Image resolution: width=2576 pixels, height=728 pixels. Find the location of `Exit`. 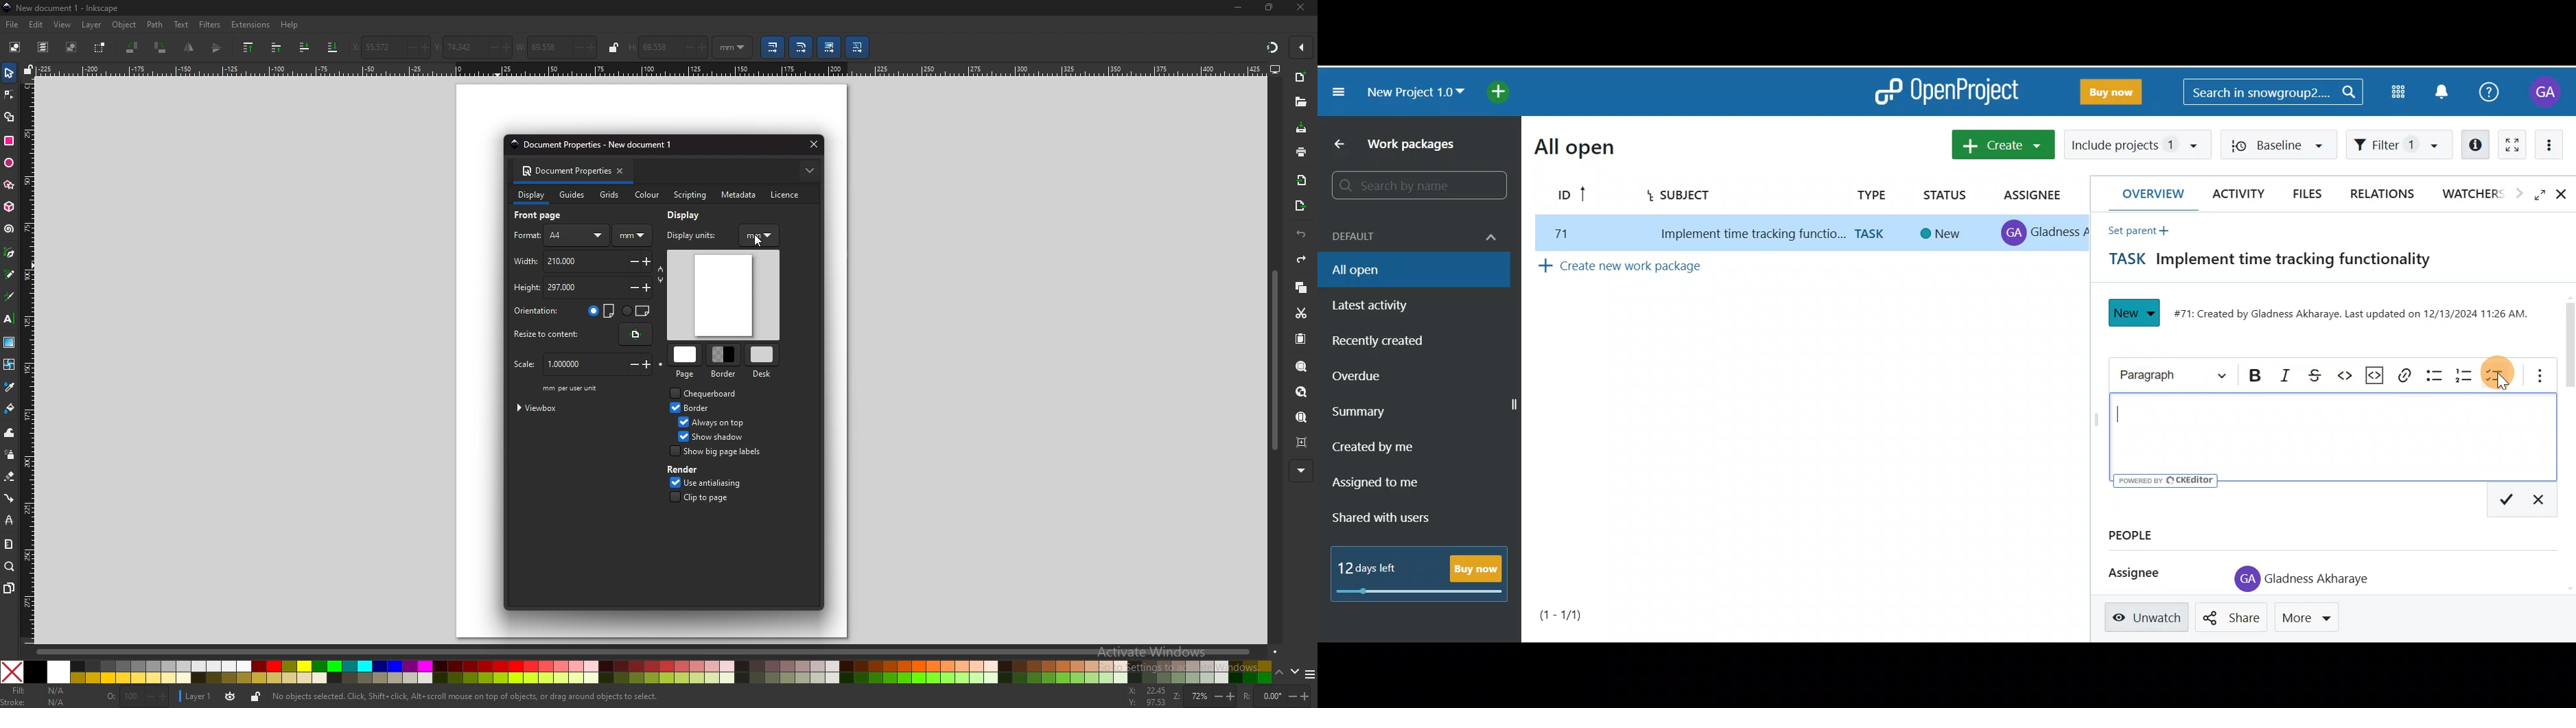

Exit is located at coordinates (2545, 501).